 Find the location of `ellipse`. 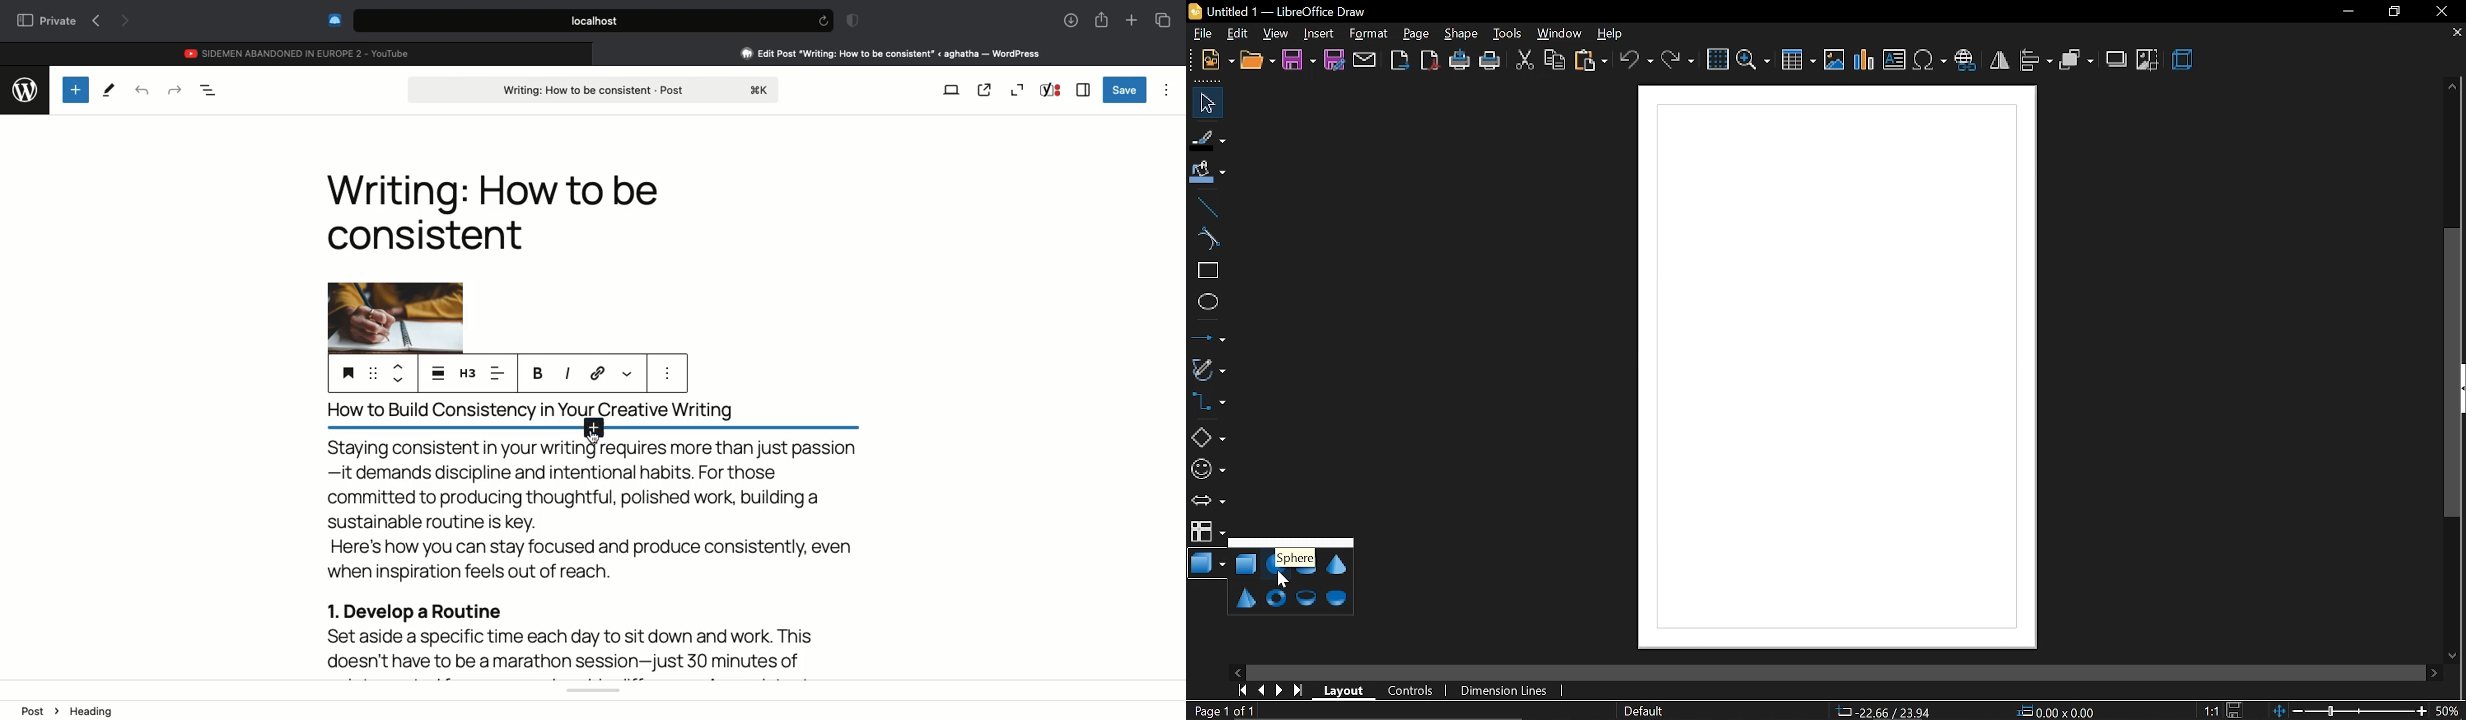

ellipse is located at coordinates (1204, 301).